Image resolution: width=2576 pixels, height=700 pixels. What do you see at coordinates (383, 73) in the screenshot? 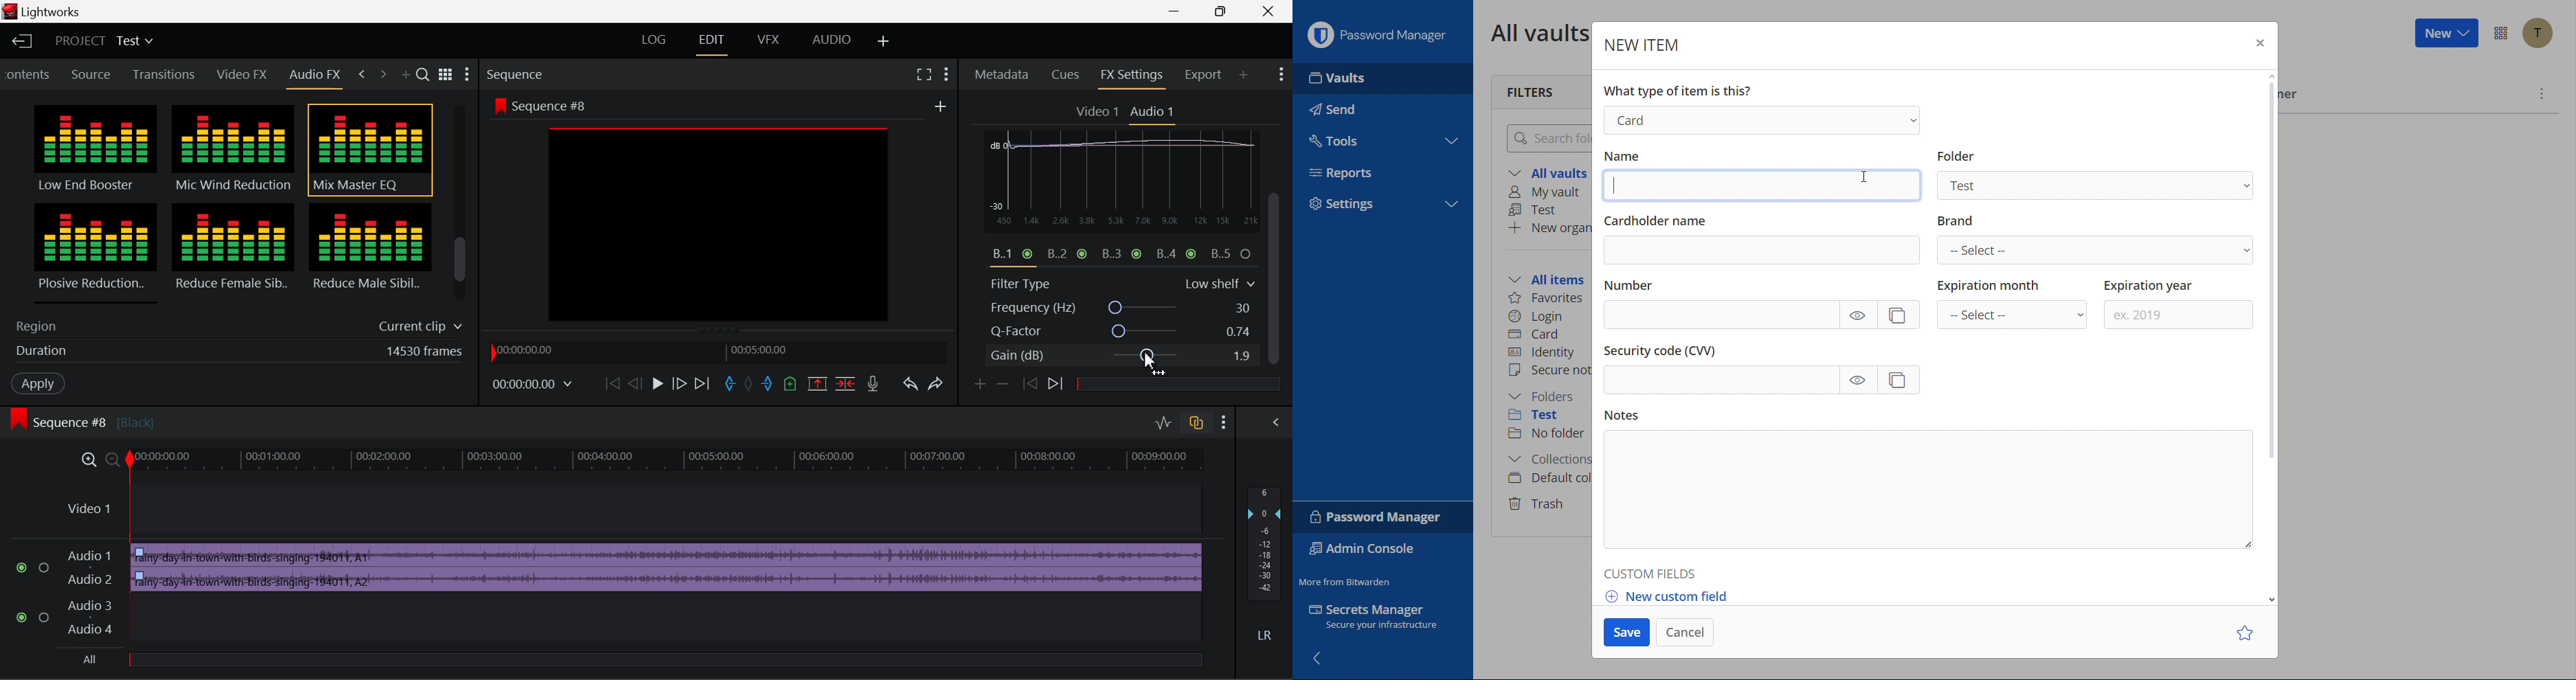
I see `Next Tab` at bounding box center [383, 73].